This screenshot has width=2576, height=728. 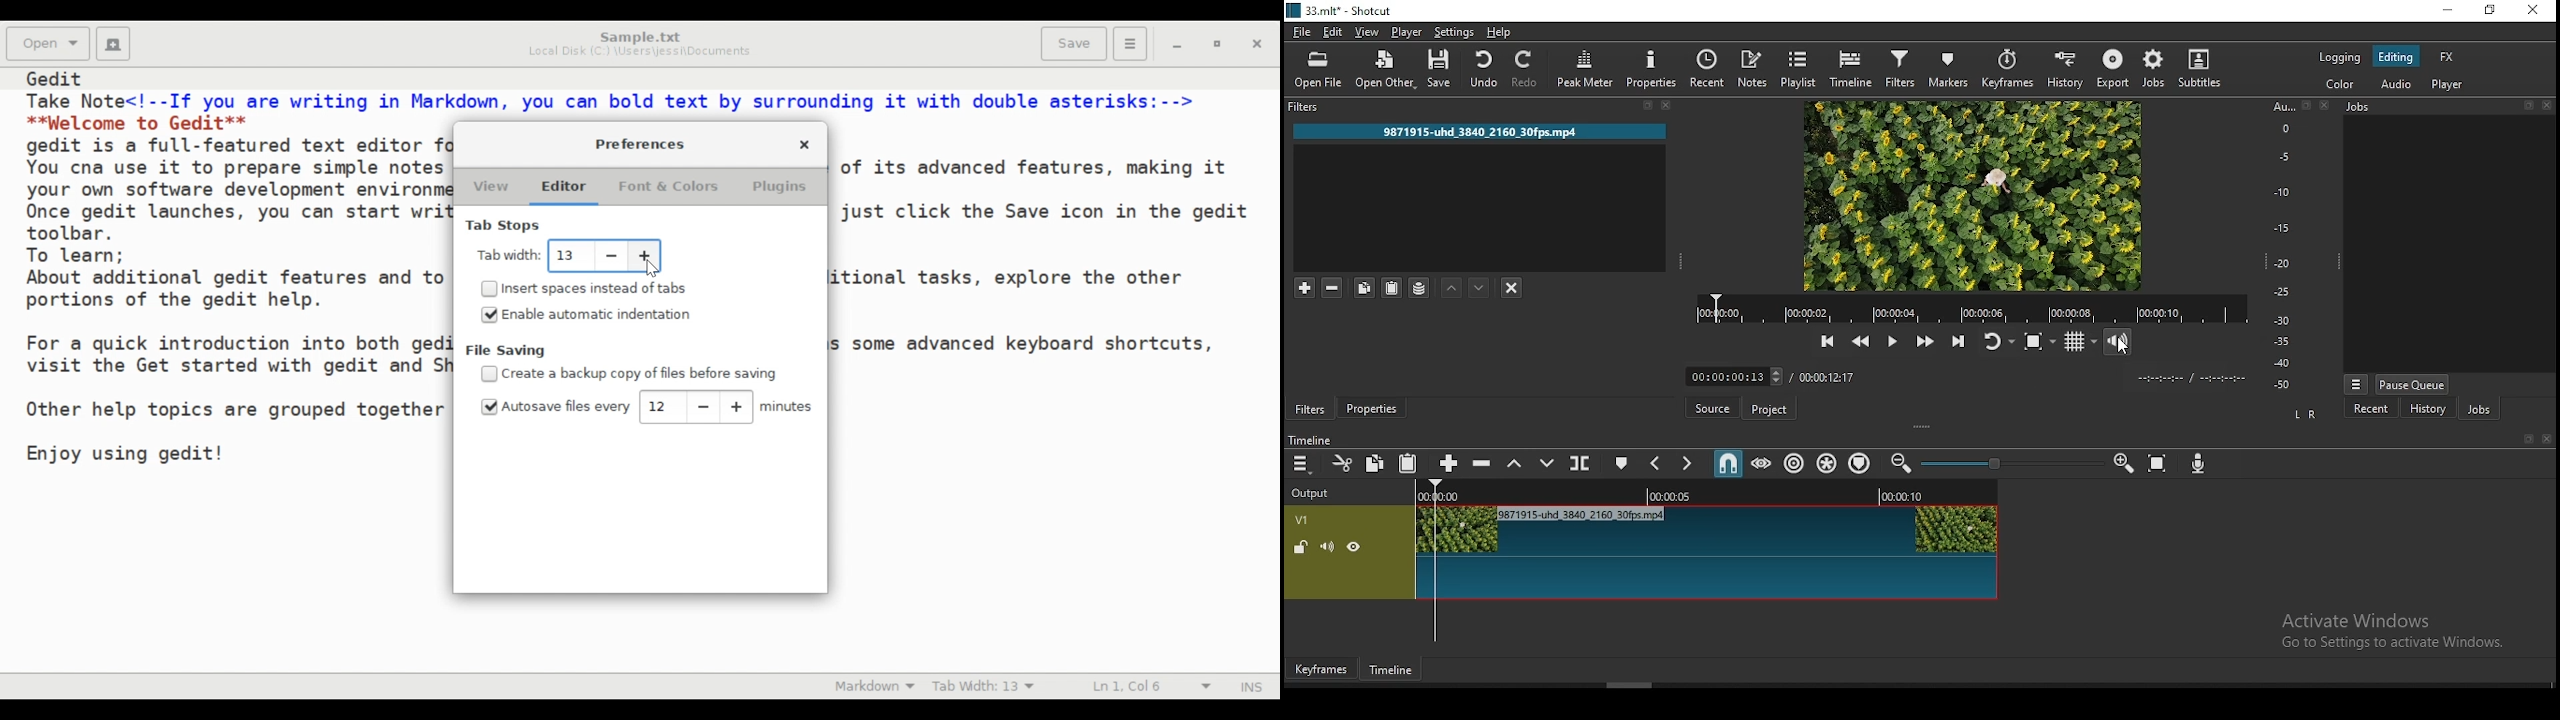 What do you see at coordinates (1901, 70) in the screenshot?
I see `filters` at bounding box center [1901, 70].